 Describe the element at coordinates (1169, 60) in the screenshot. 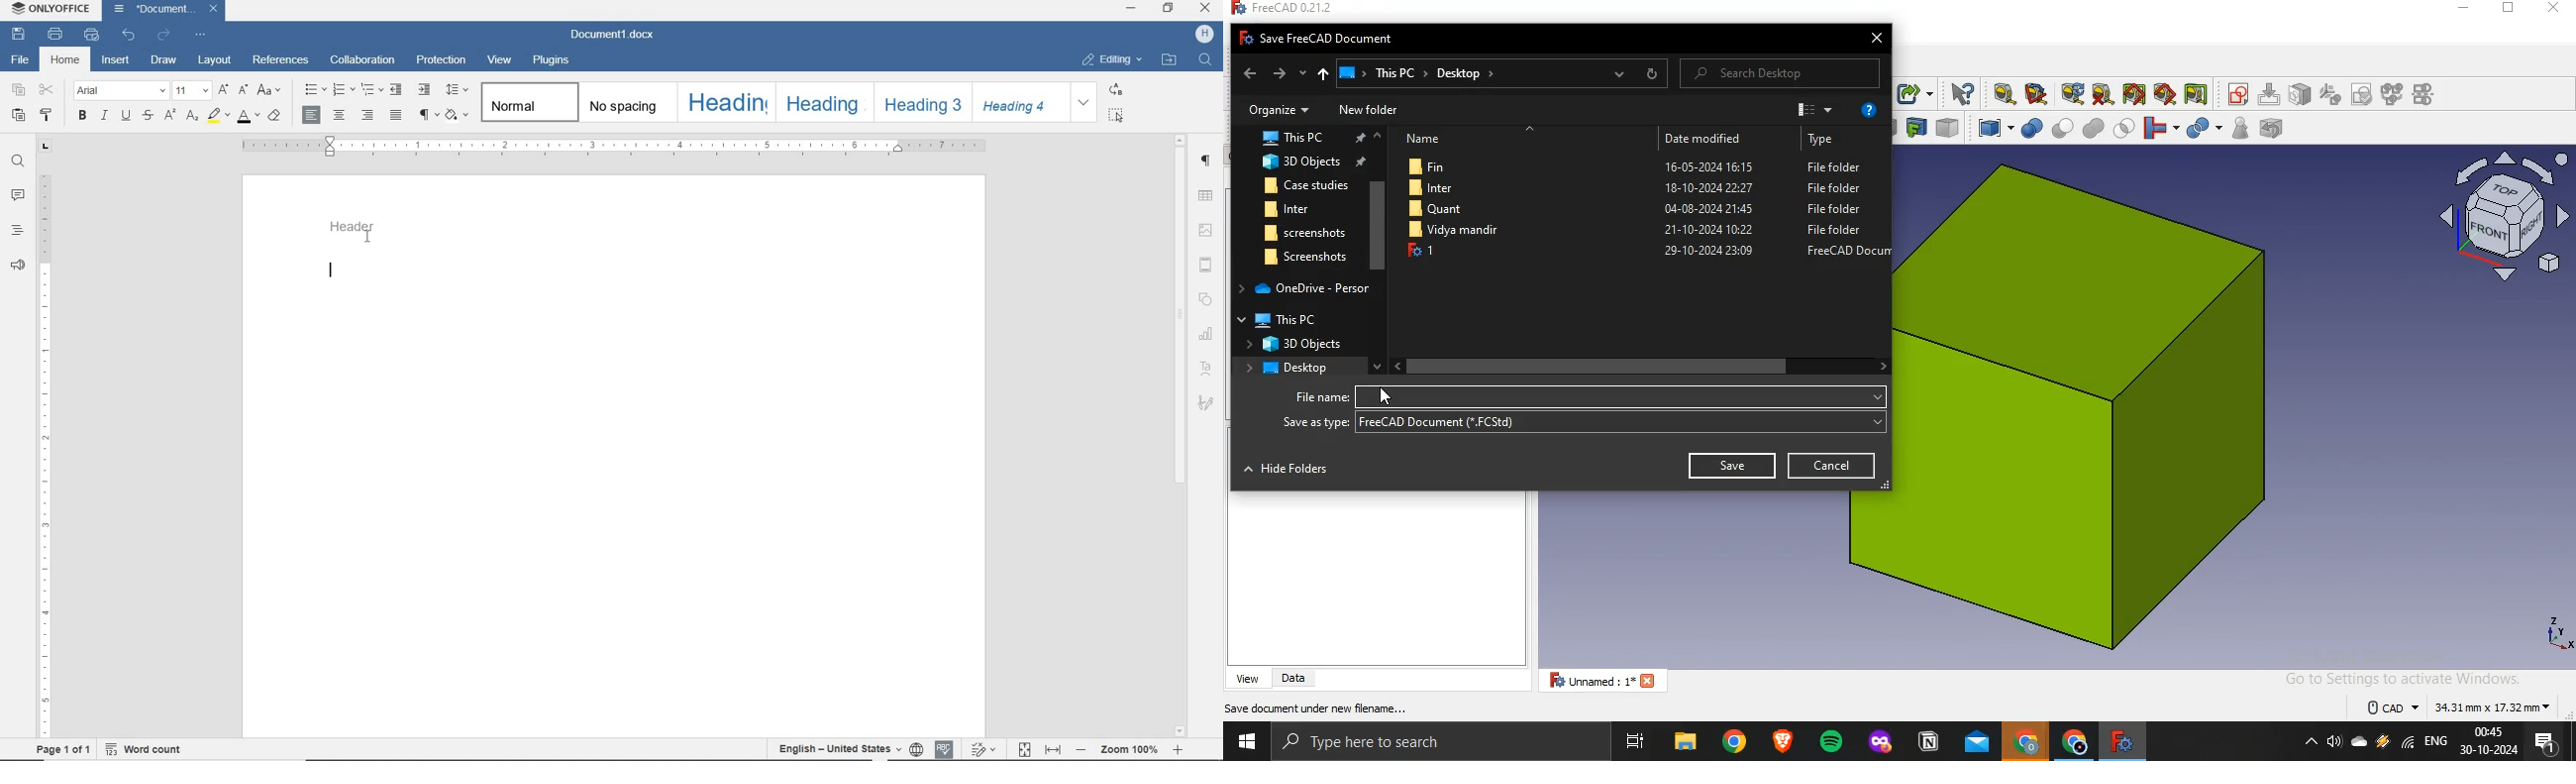

I see `OPEN FILE LOCATION` at that location.